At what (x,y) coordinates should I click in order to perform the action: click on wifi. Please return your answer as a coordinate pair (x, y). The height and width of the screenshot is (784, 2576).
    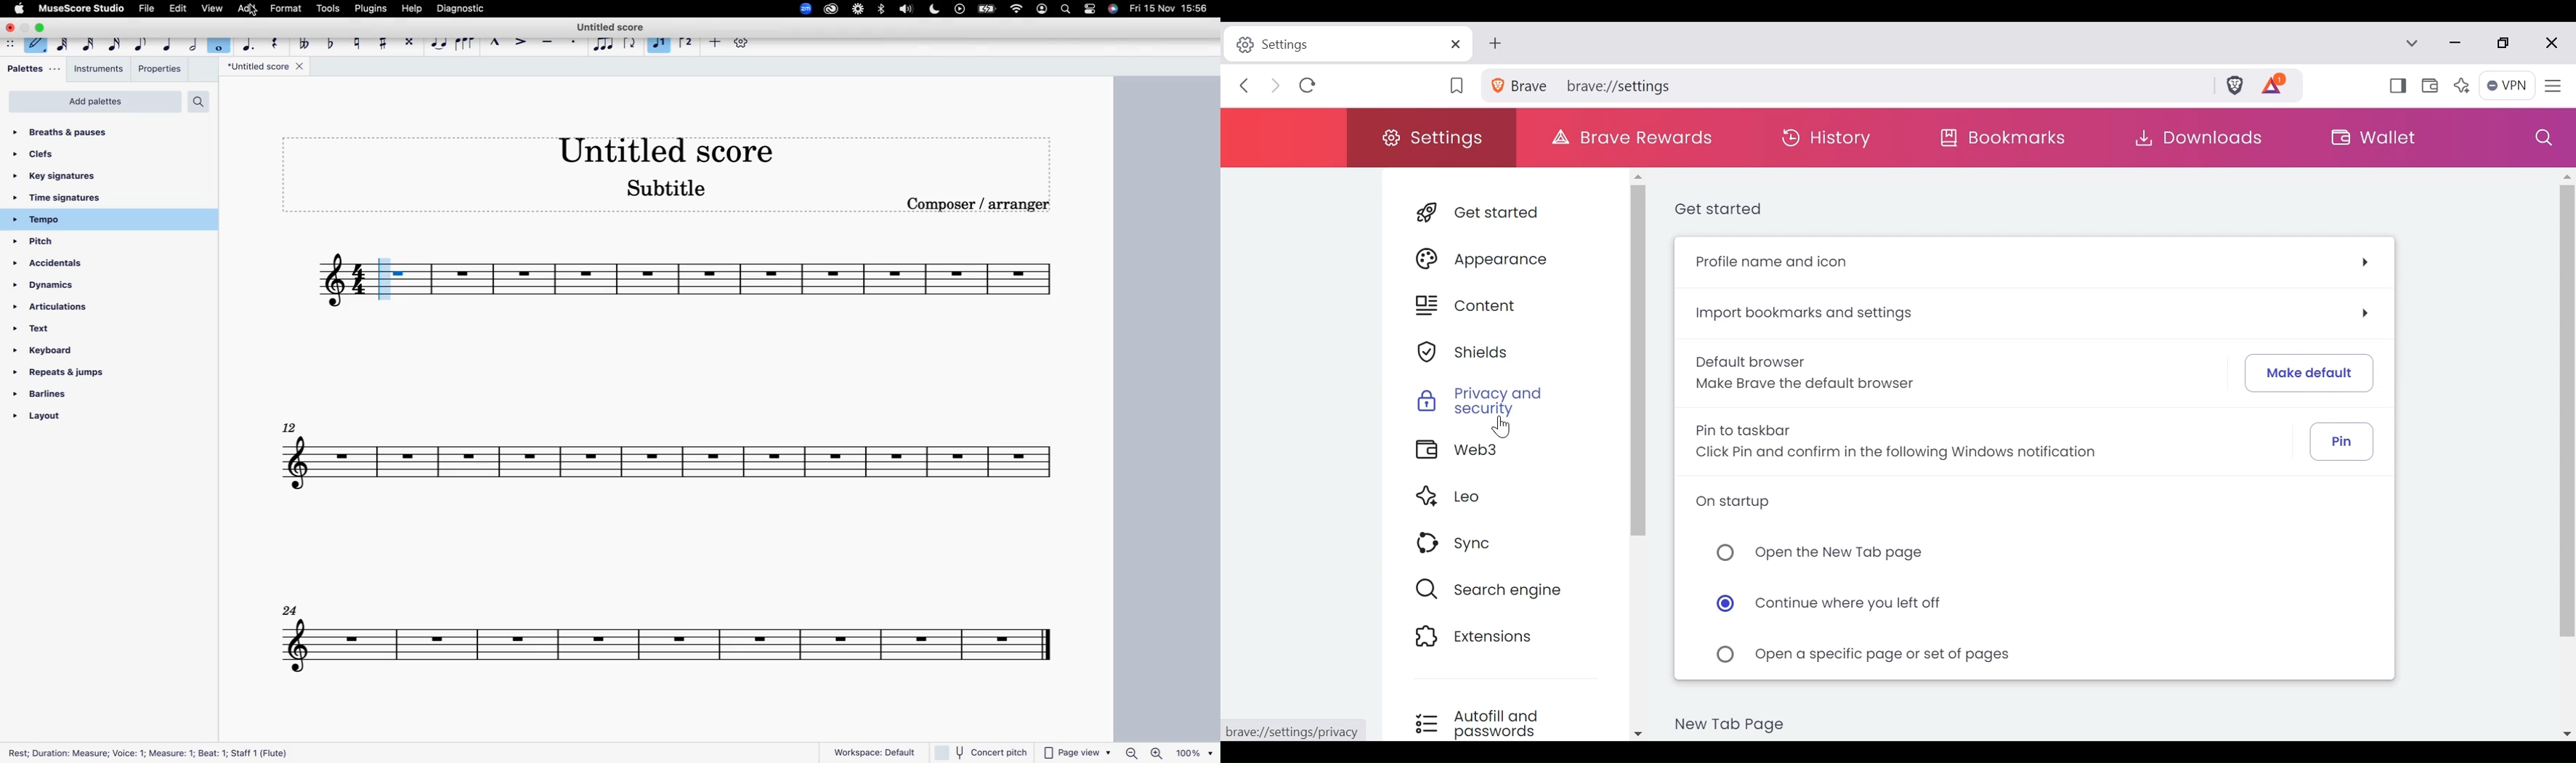
    Looking at the image, I should click on (1015, 9).